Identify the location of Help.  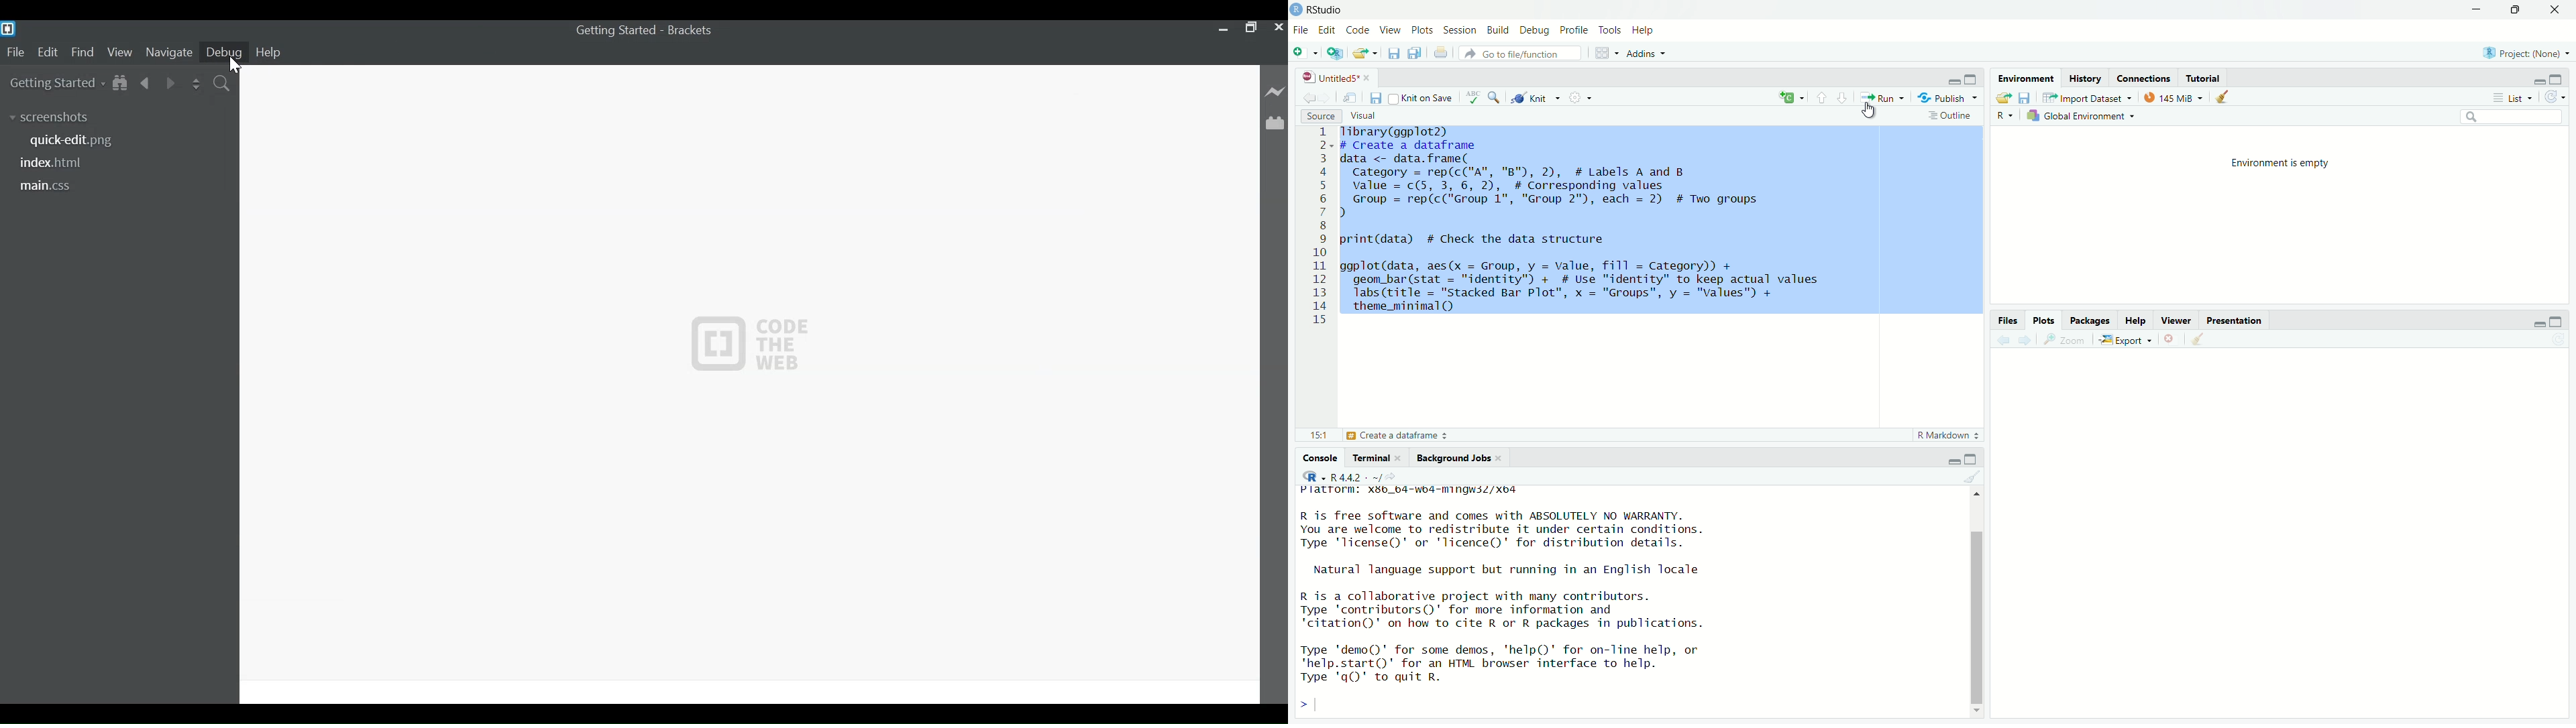
(2135, 318).